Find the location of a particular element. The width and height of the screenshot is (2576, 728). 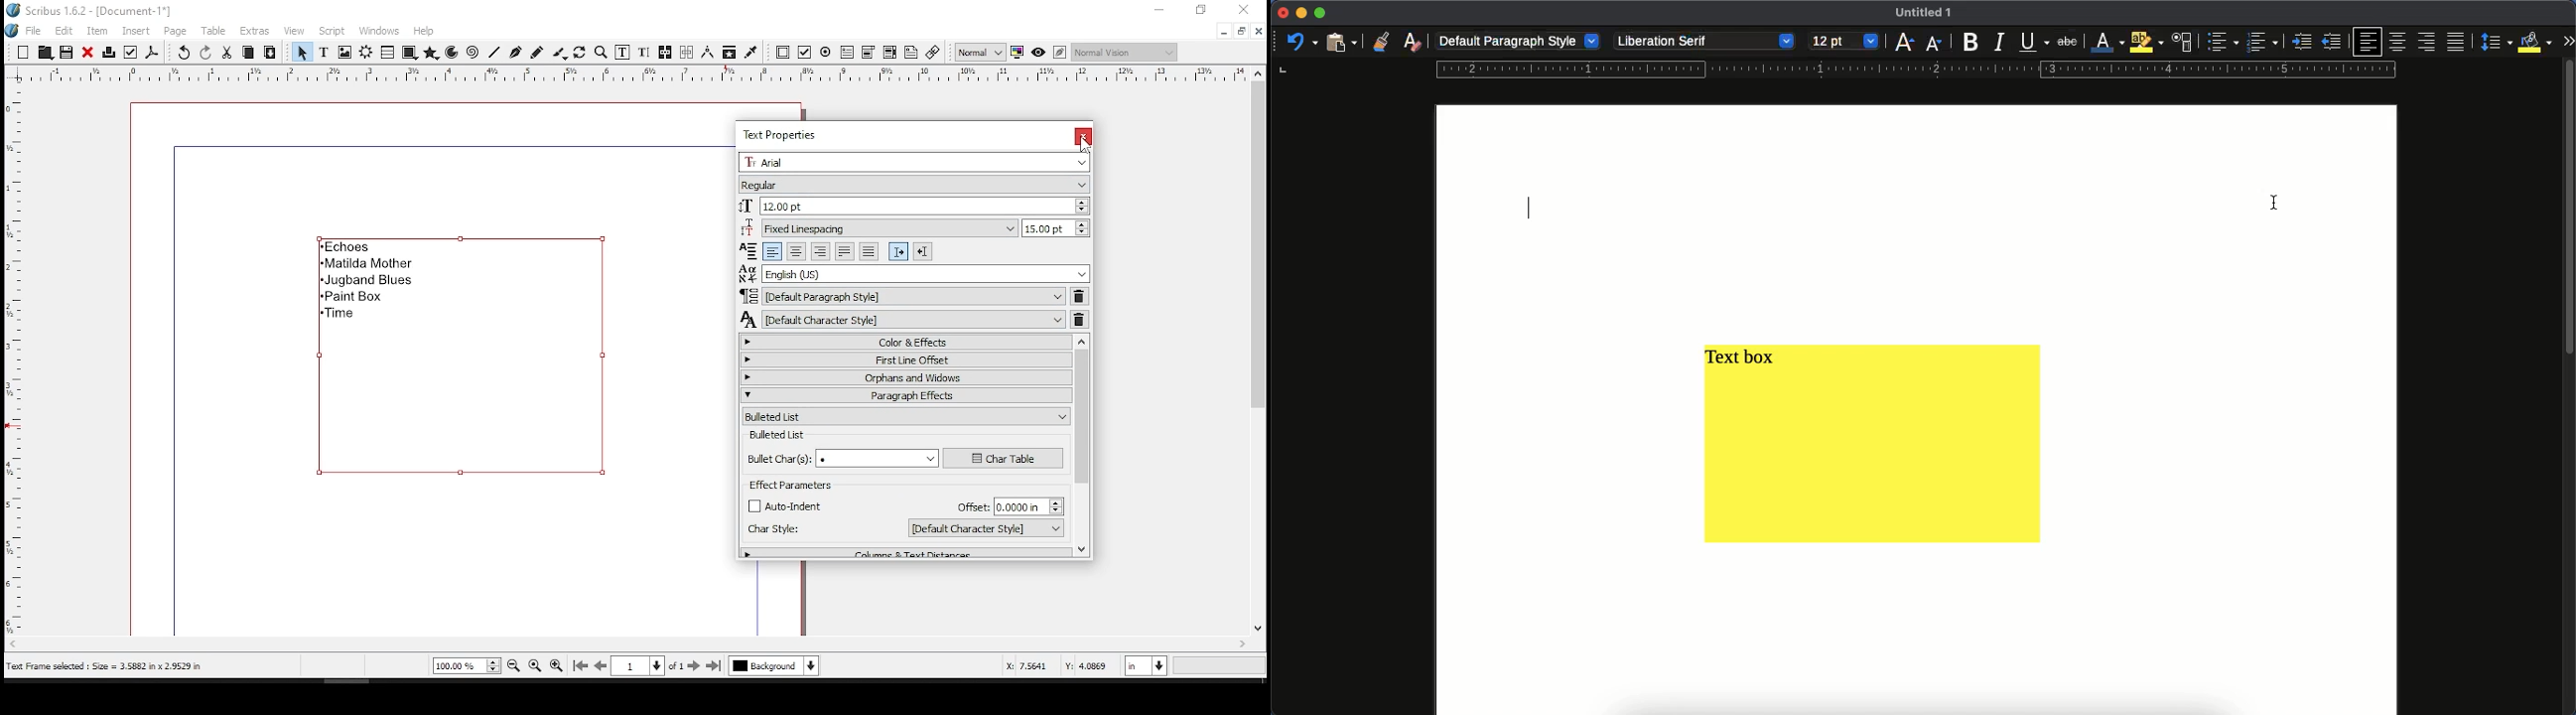

unindent is located at coordinates (2335, 43).